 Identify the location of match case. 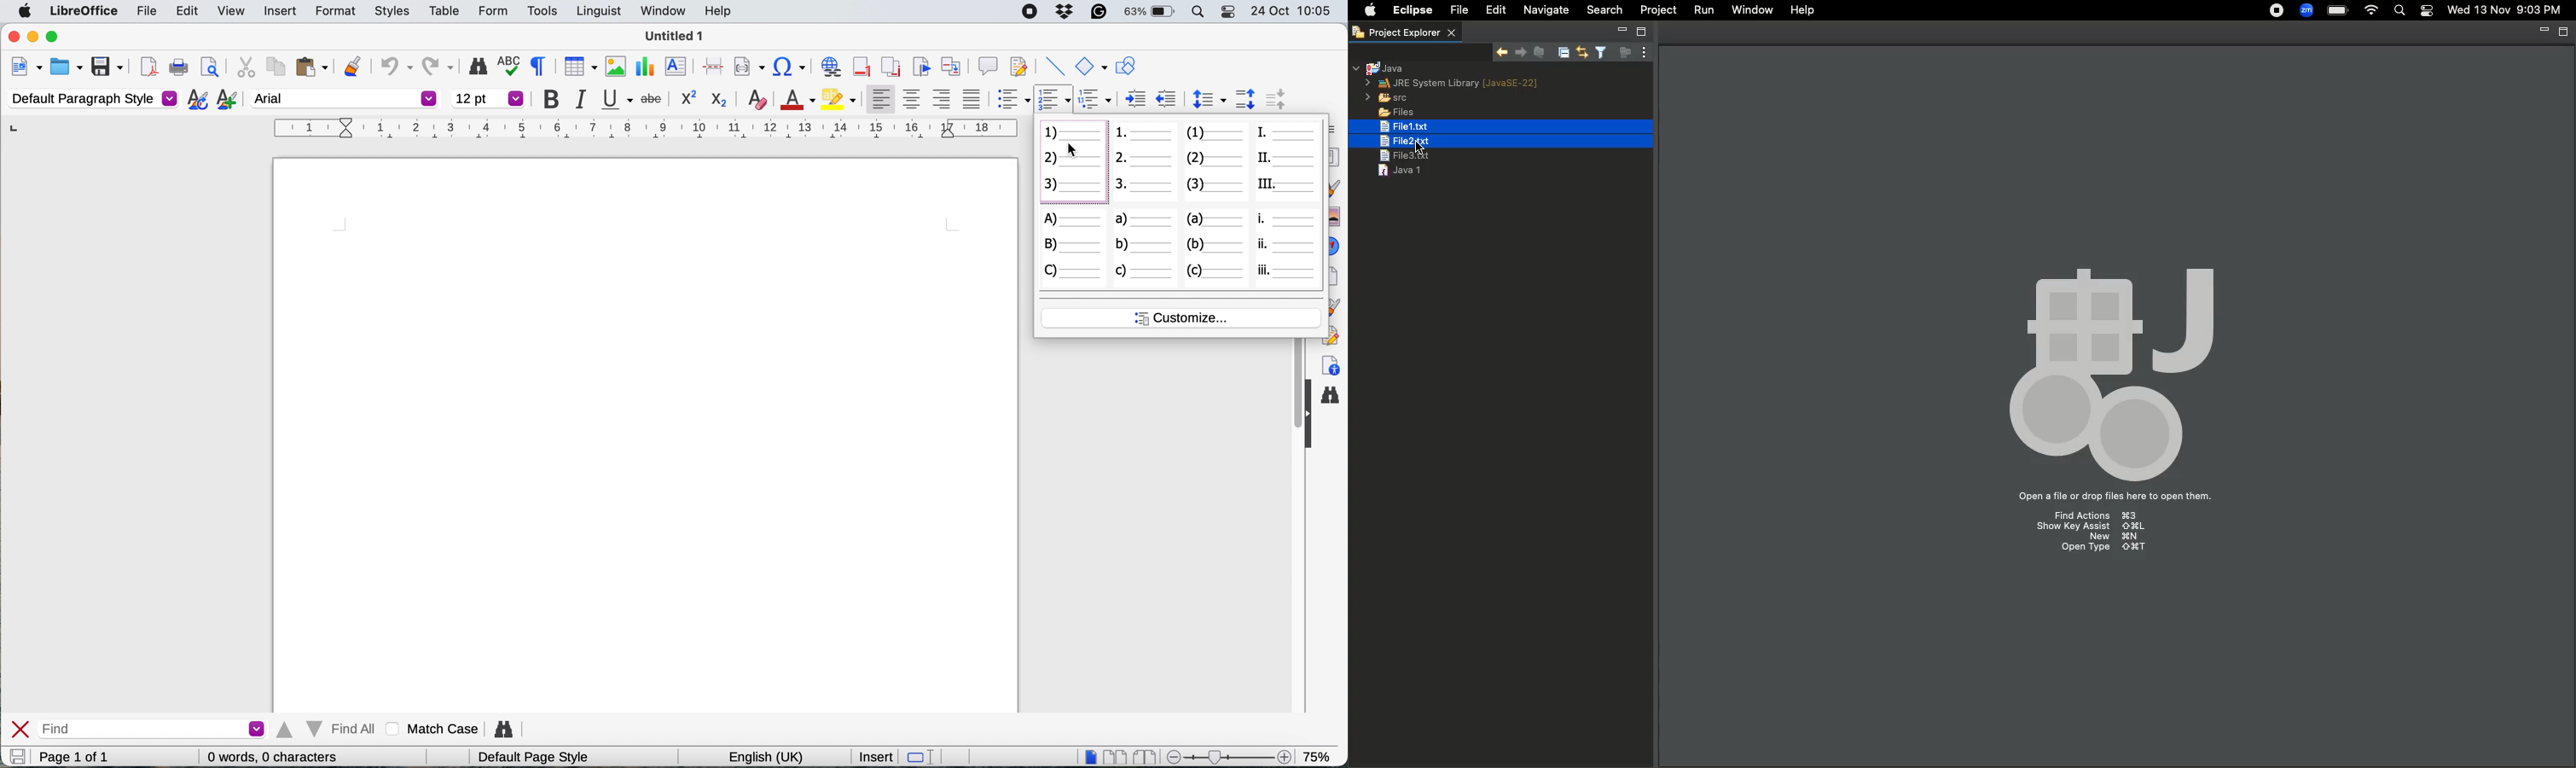
(435, 729).